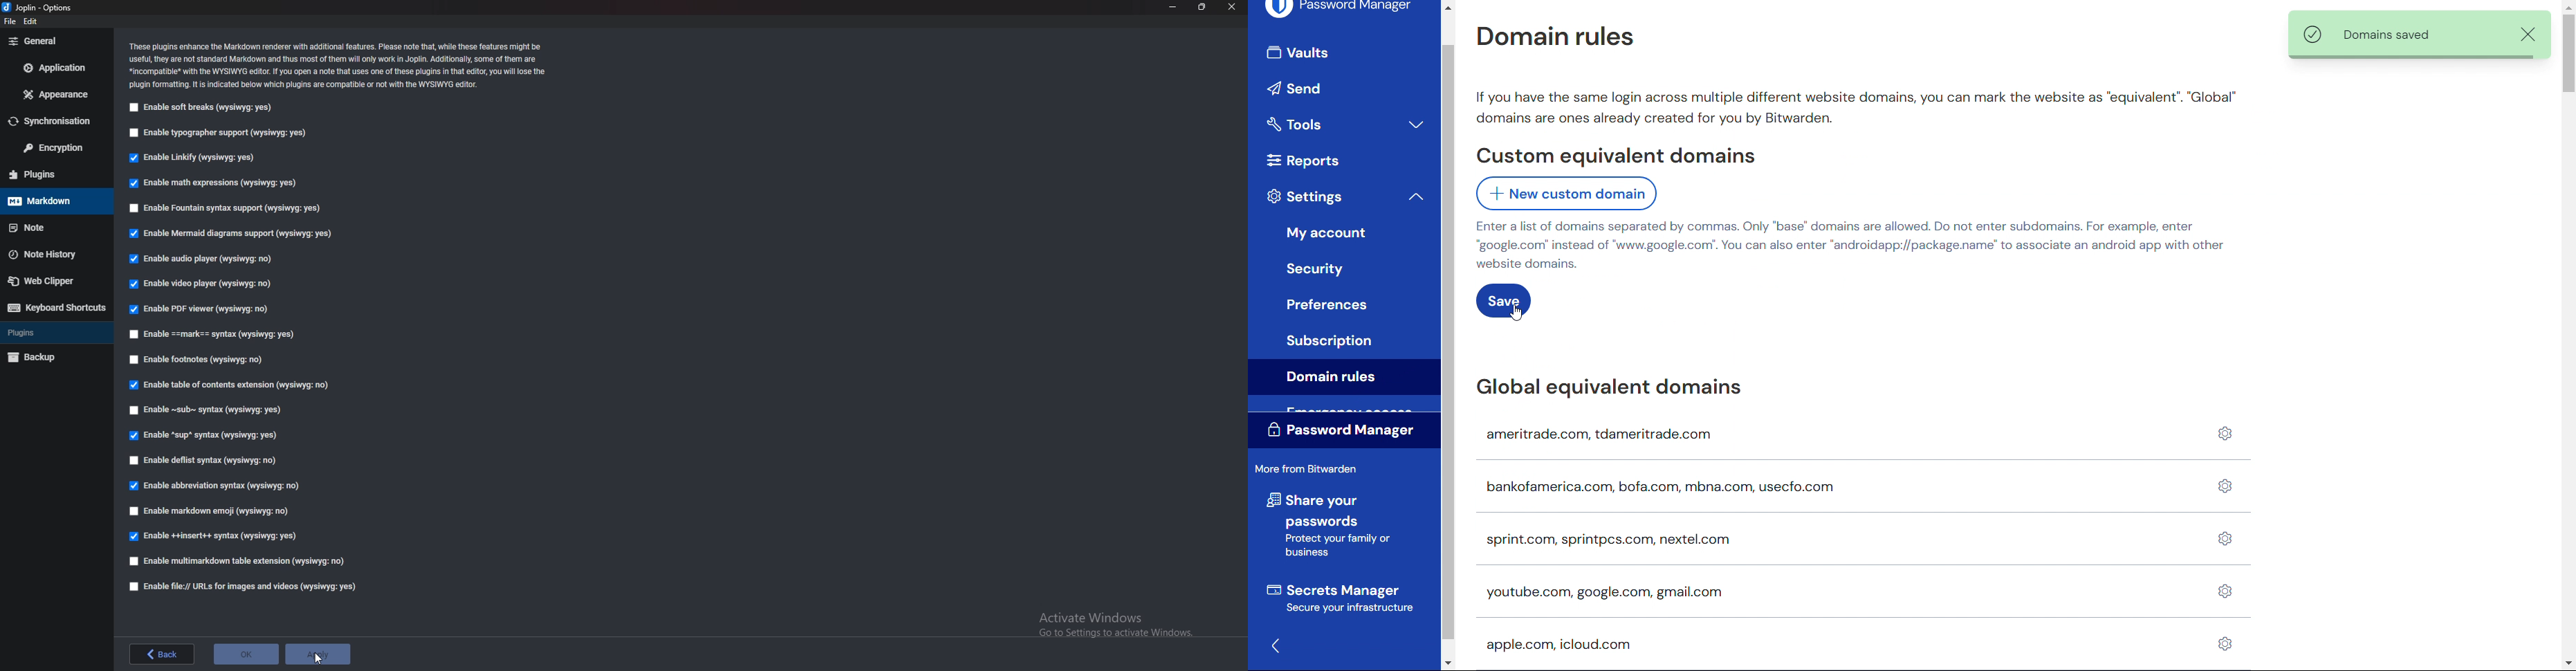 This screenshot has width=2576, height=672. Describe the element at coordinates (202, 282) in the screenshot. I see `enable video player` at that location.